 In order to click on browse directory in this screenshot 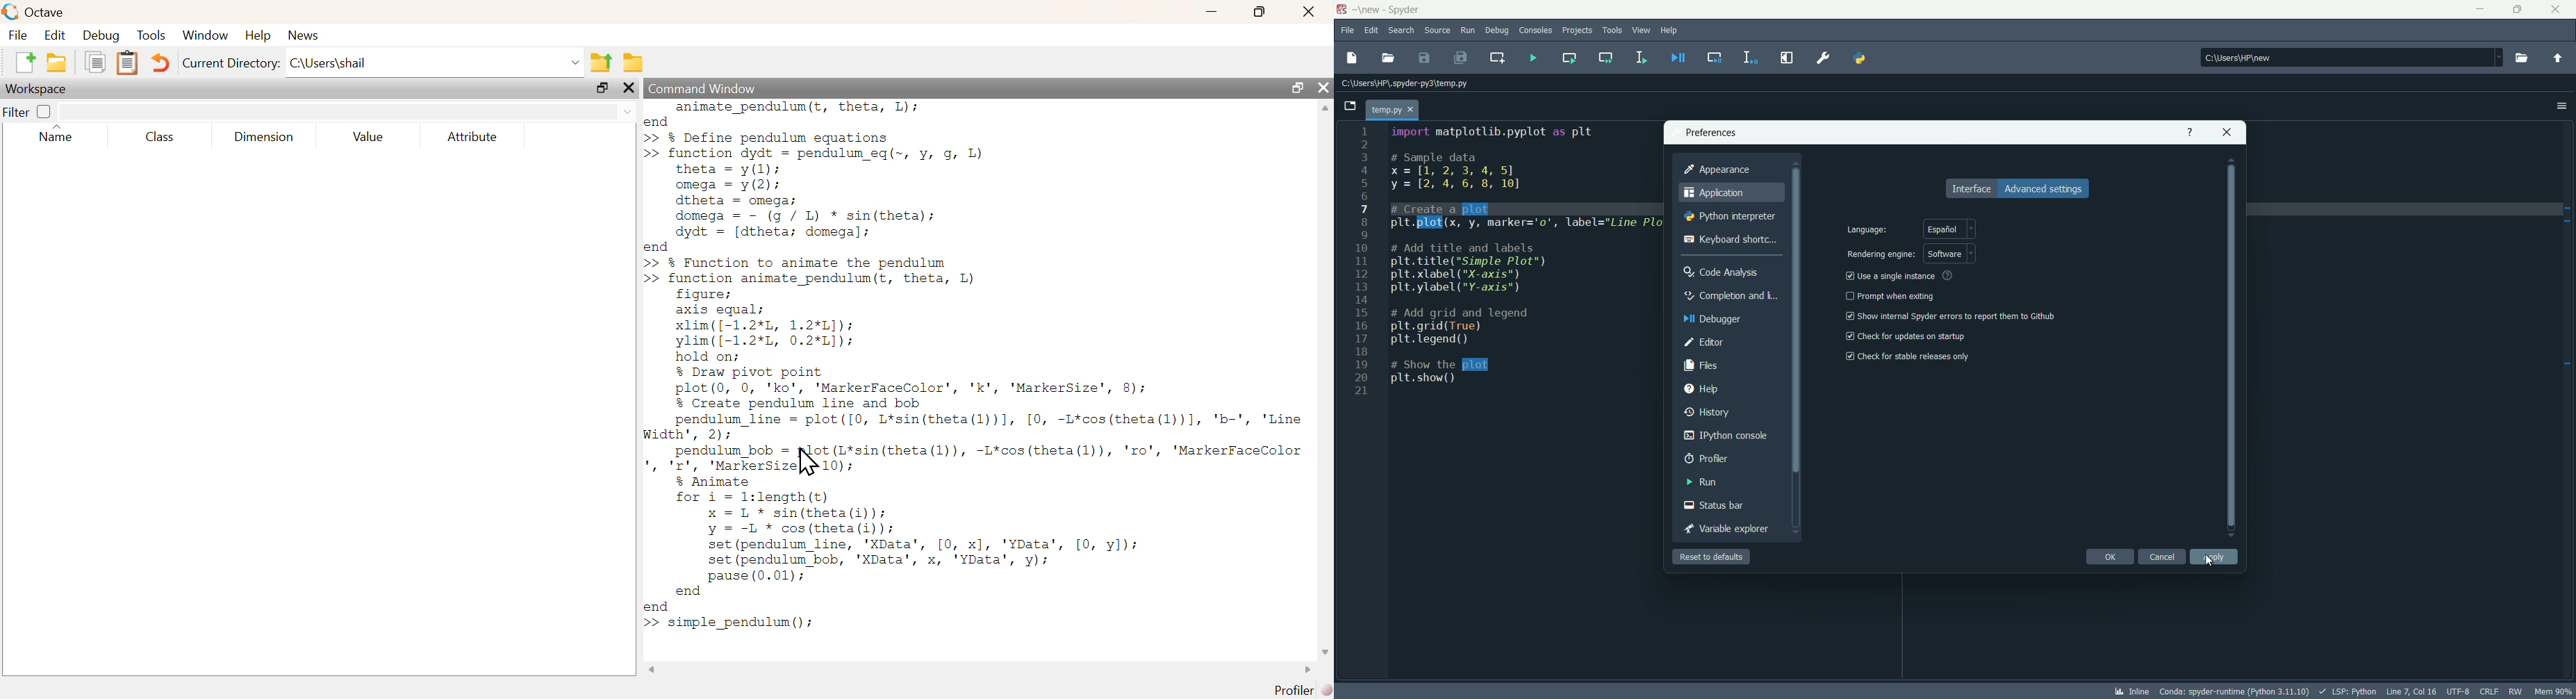, I will do `click(2521, 58)`.